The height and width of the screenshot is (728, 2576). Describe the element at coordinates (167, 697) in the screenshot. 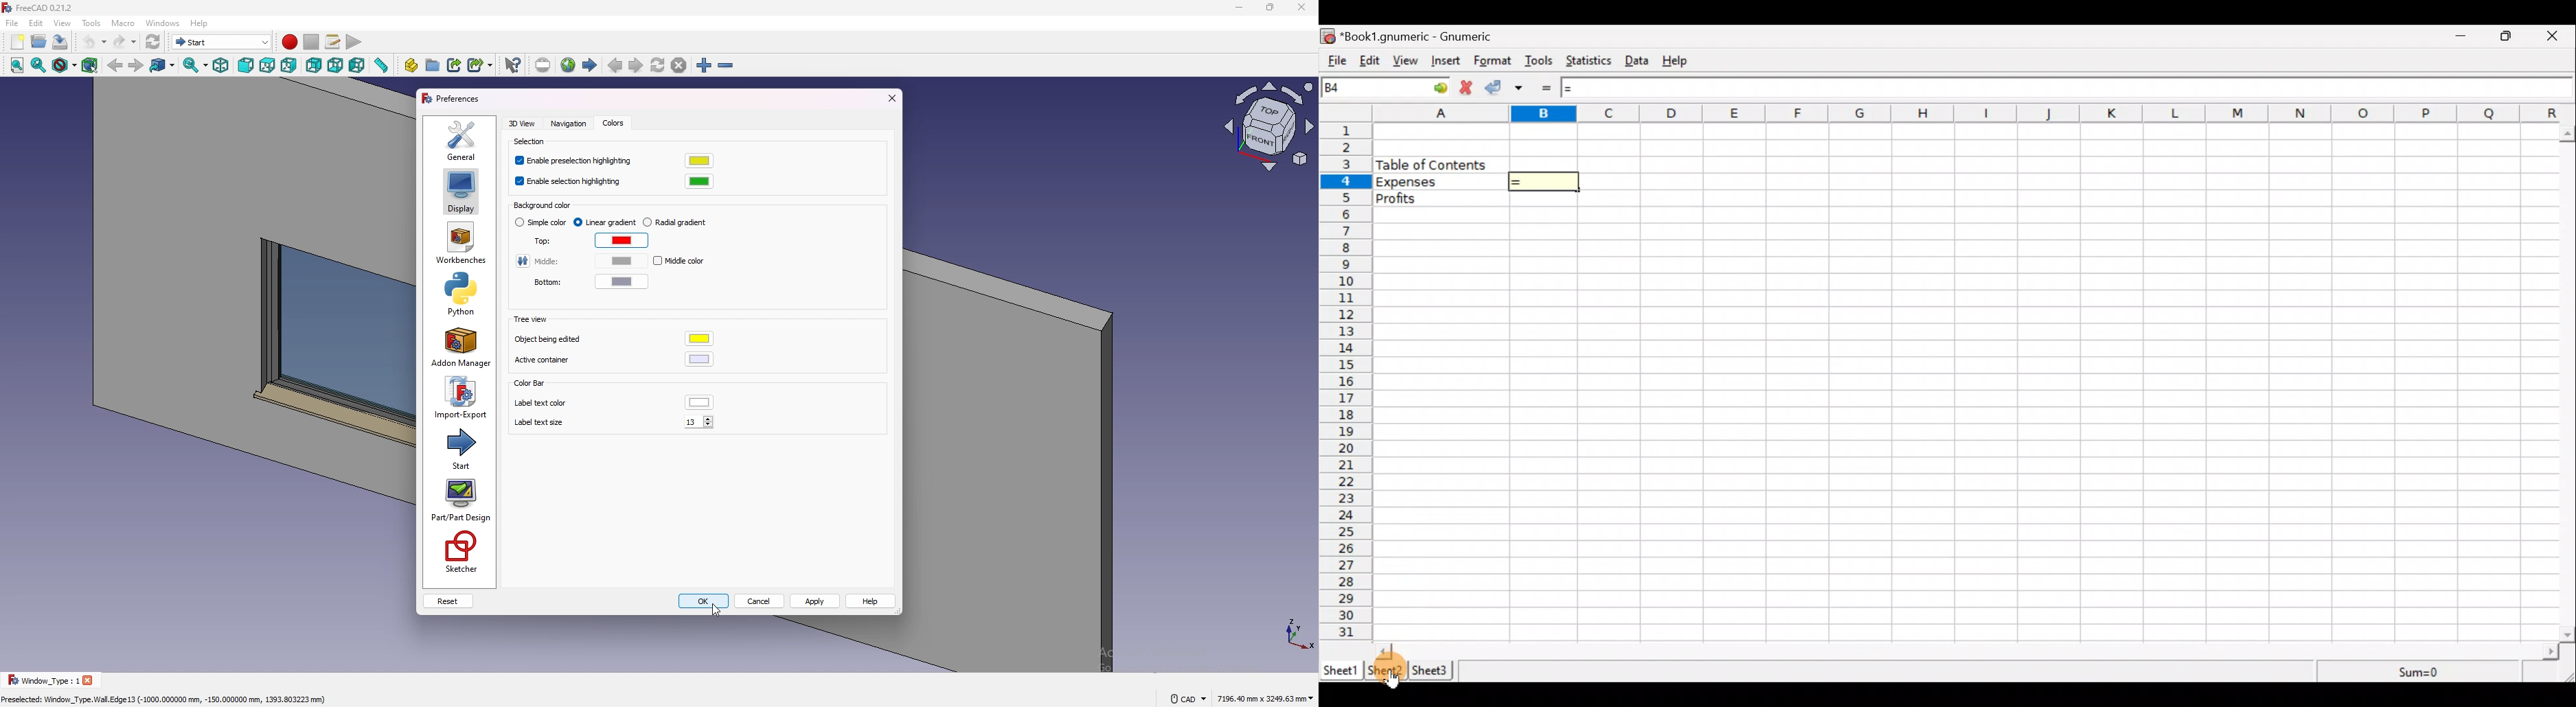

I see `Preselected: Window_Type.Wall. Edge 13 (-1000,000000 mm, -150.000000 mm, 1393.803223 mm)` at that location.